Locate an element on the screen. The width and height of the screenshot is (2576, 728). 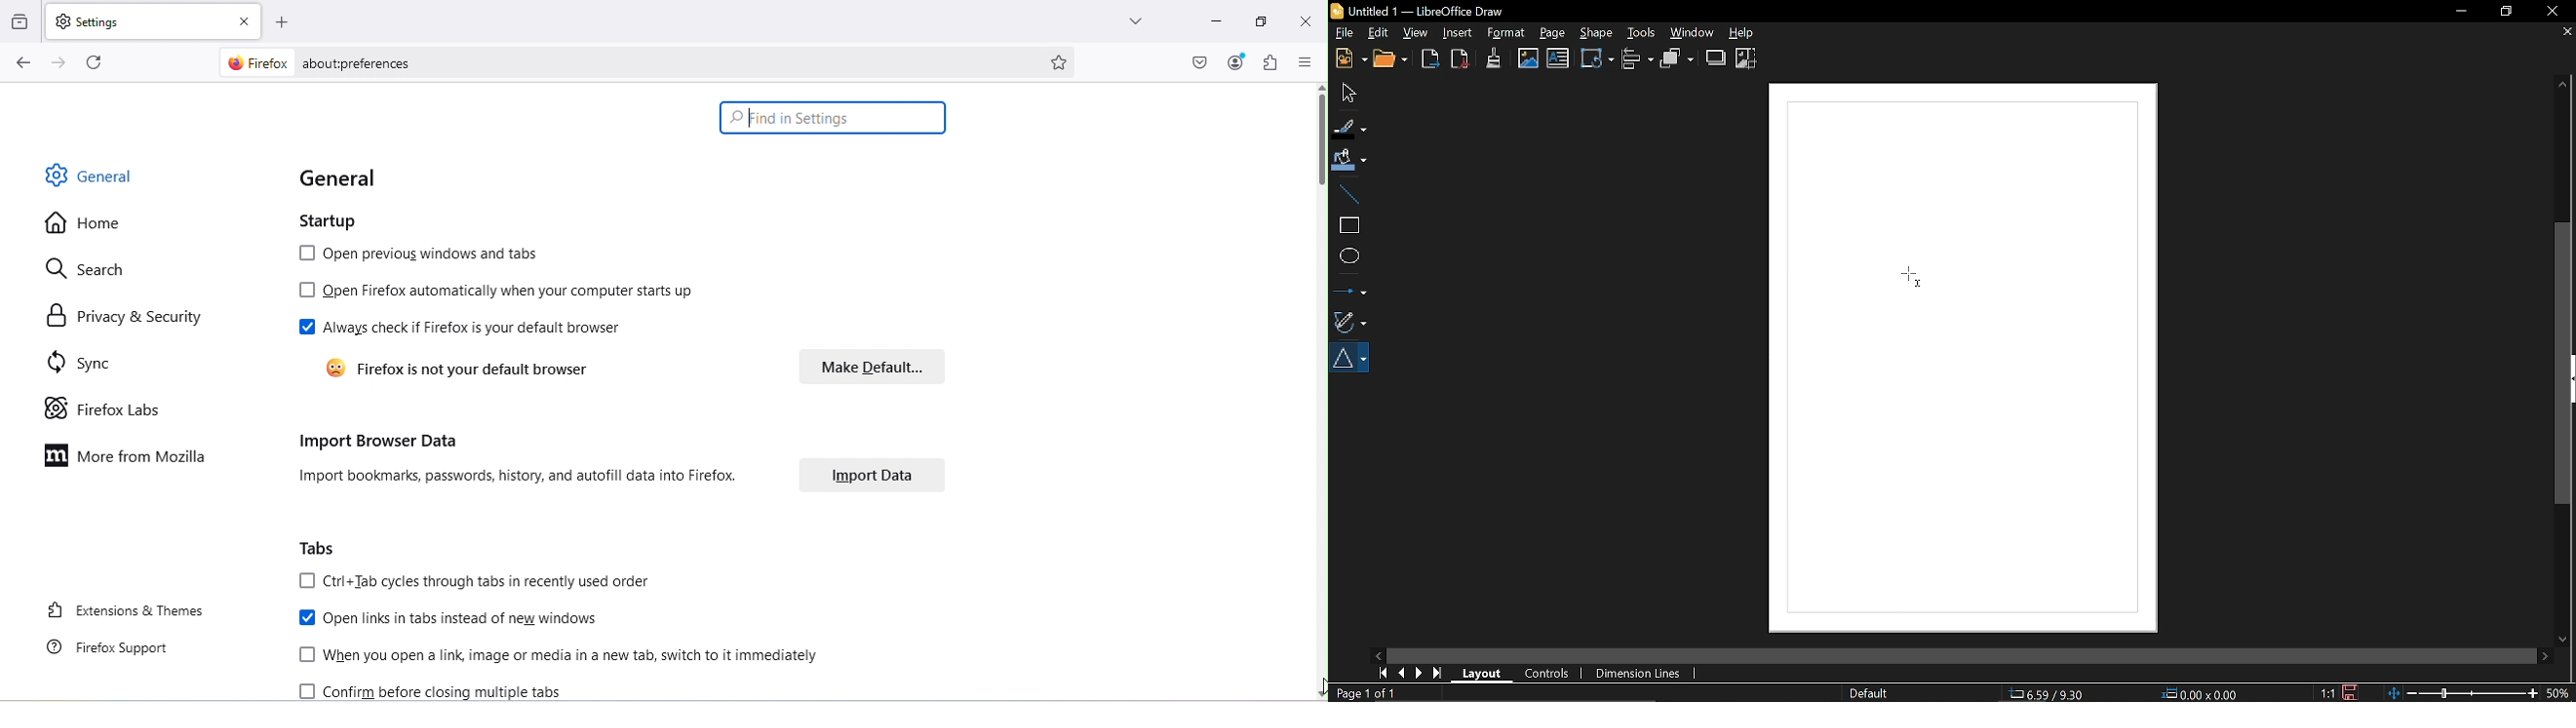
Current window is located at coordinates (1425, 10).